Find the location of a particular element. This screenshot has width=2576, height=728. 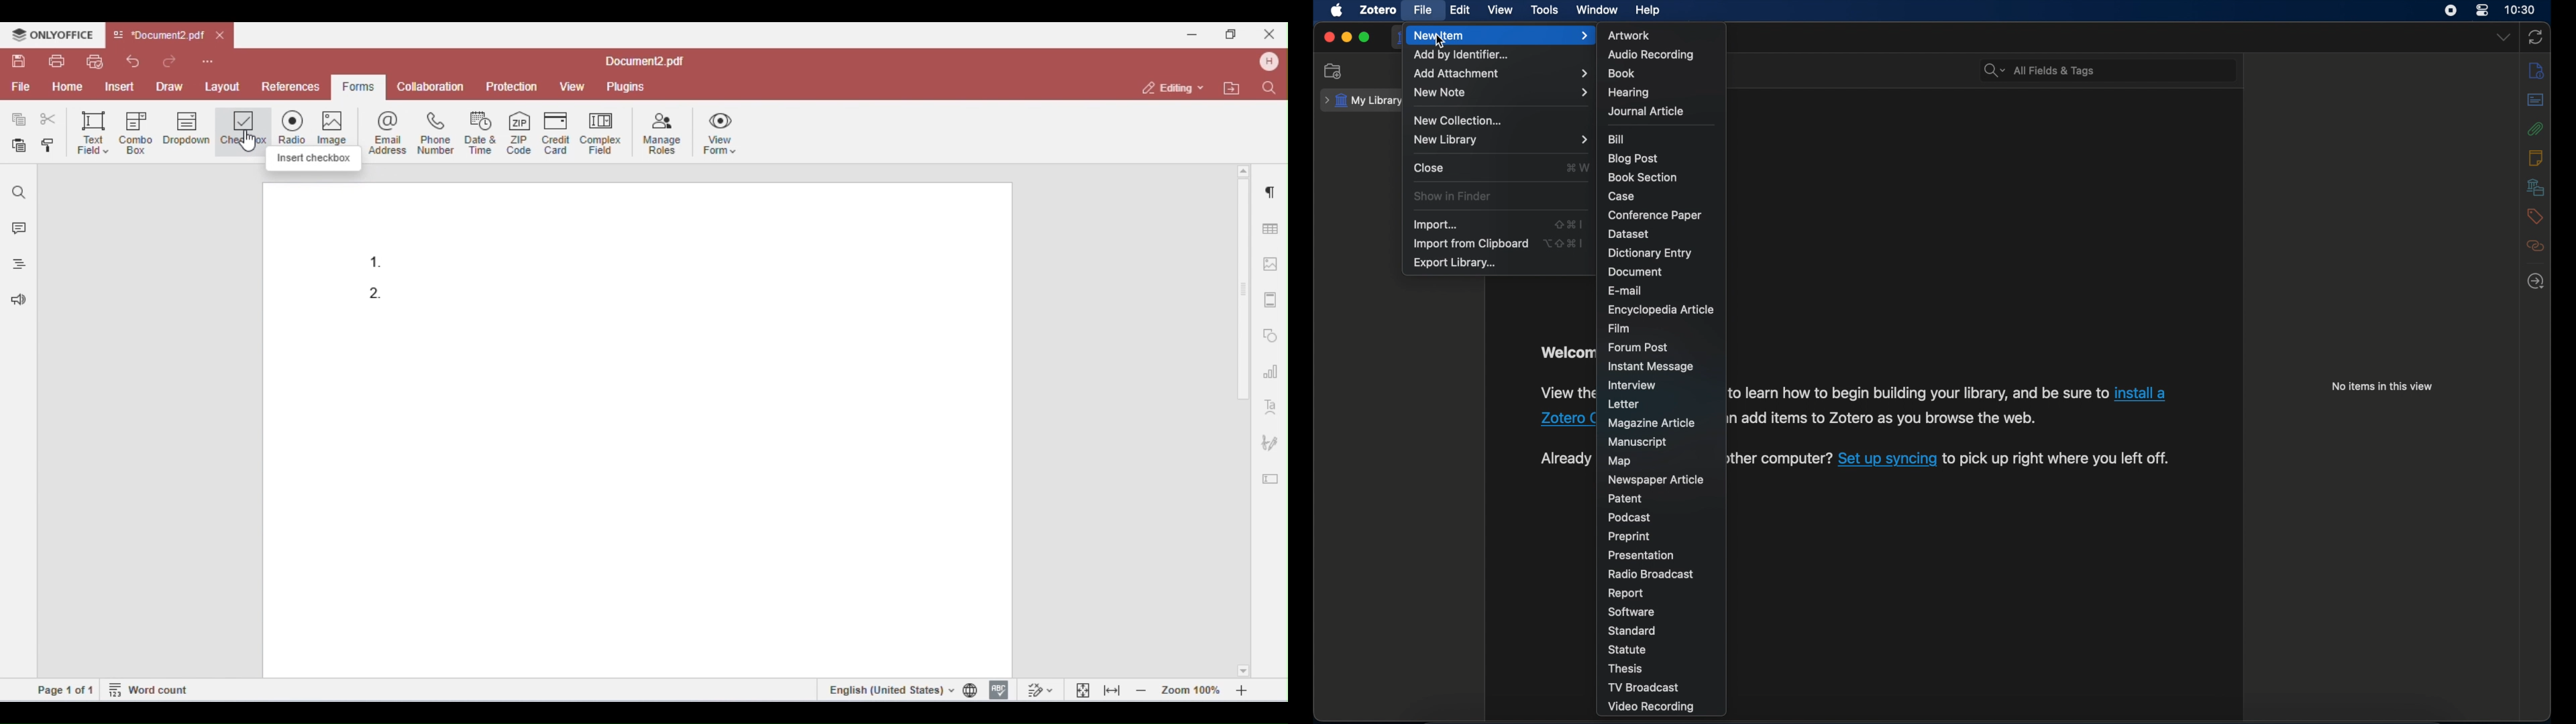

obscure text is located at coordinates (1565, 350).